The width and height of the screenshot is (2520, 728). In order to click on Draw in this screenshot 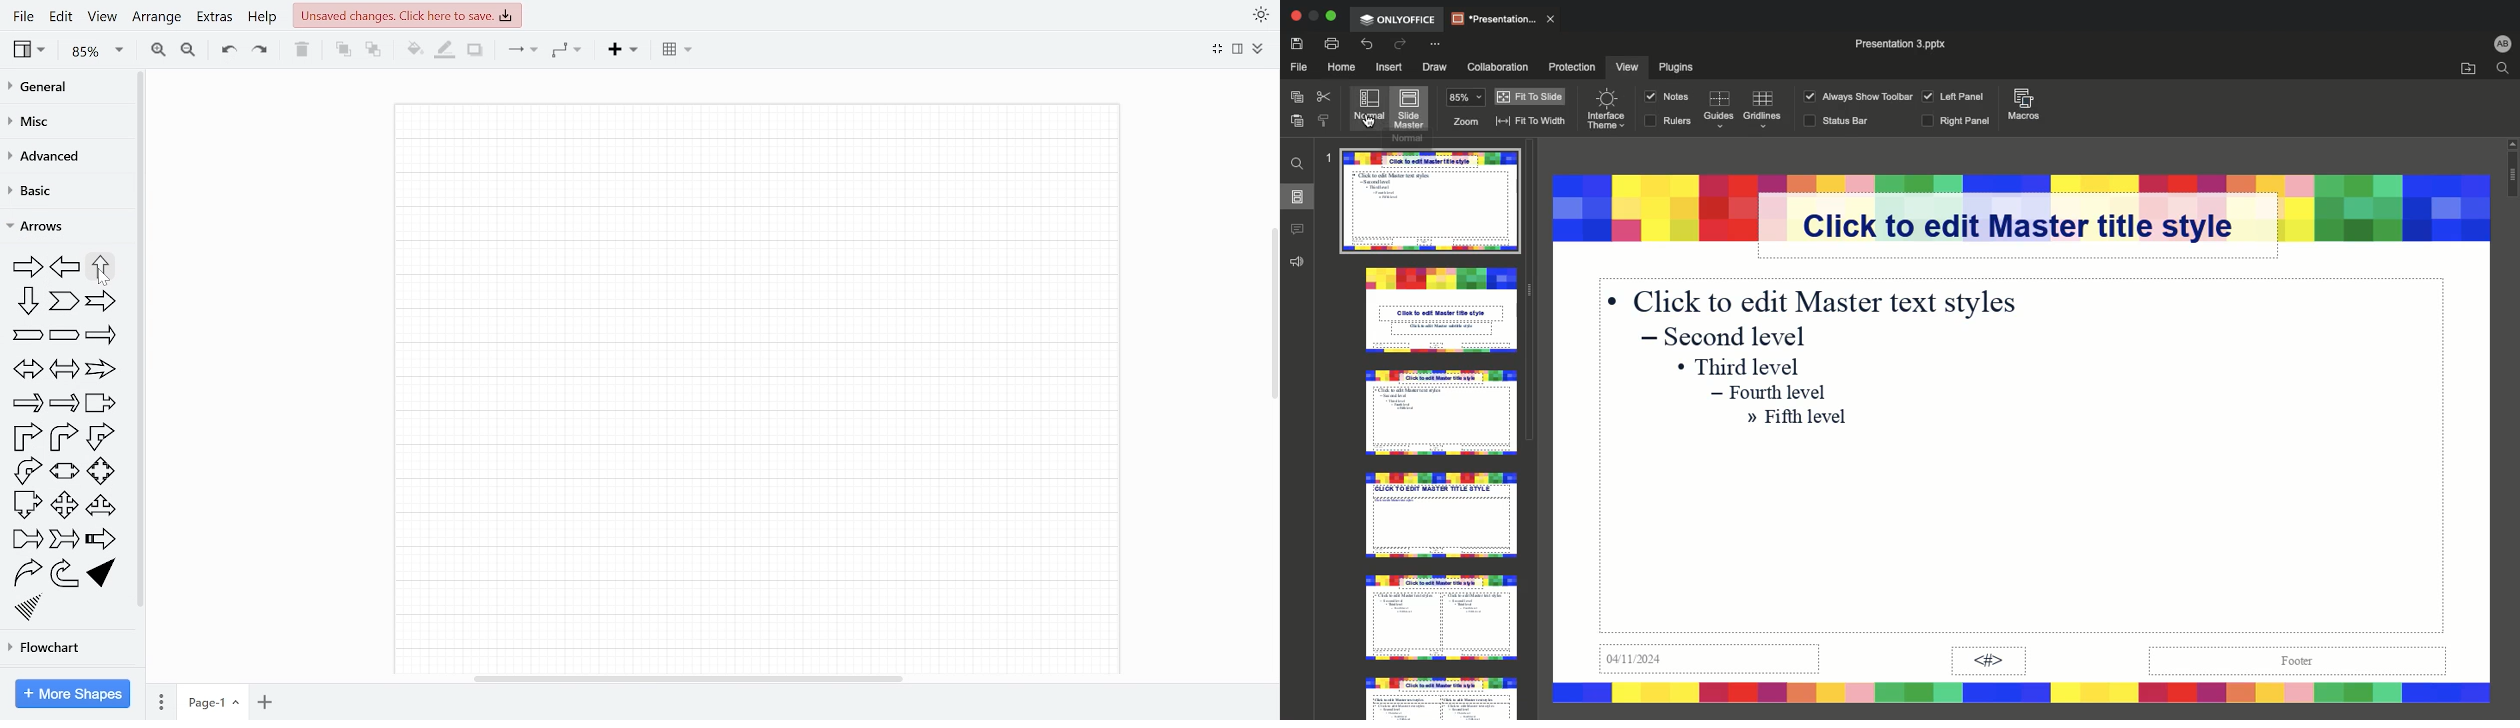, I will do `click(1434, 65)`.